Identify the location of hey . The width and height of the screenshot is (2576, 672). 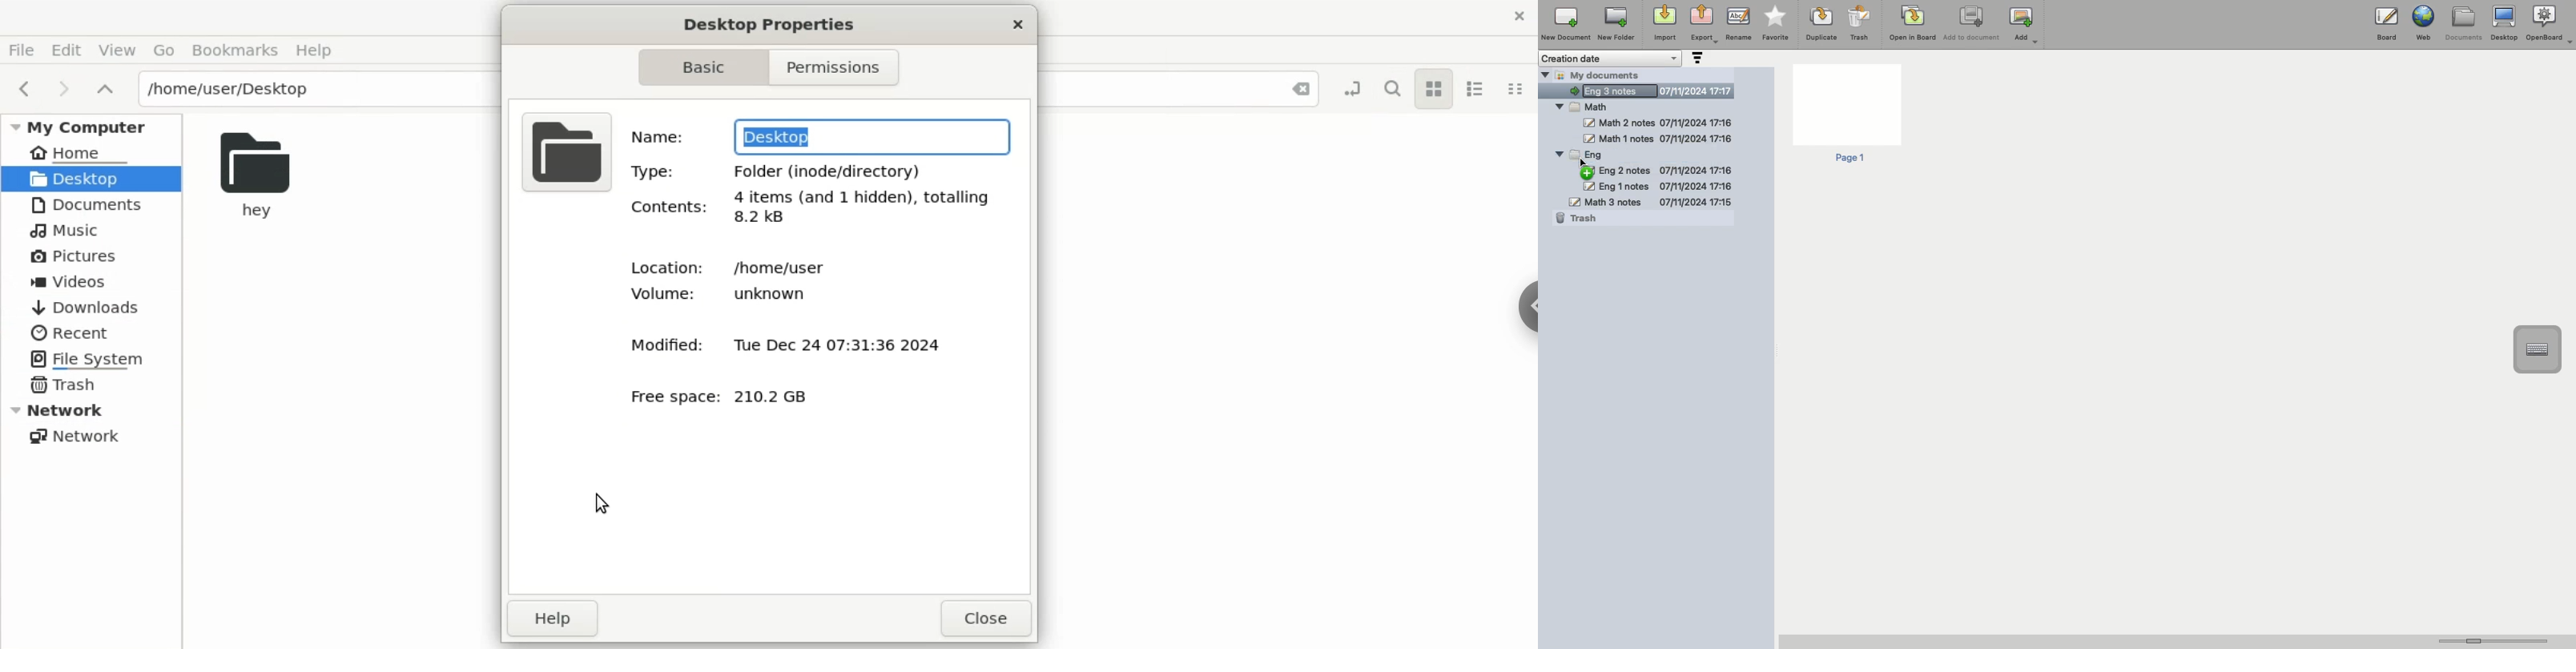
(256, 177).